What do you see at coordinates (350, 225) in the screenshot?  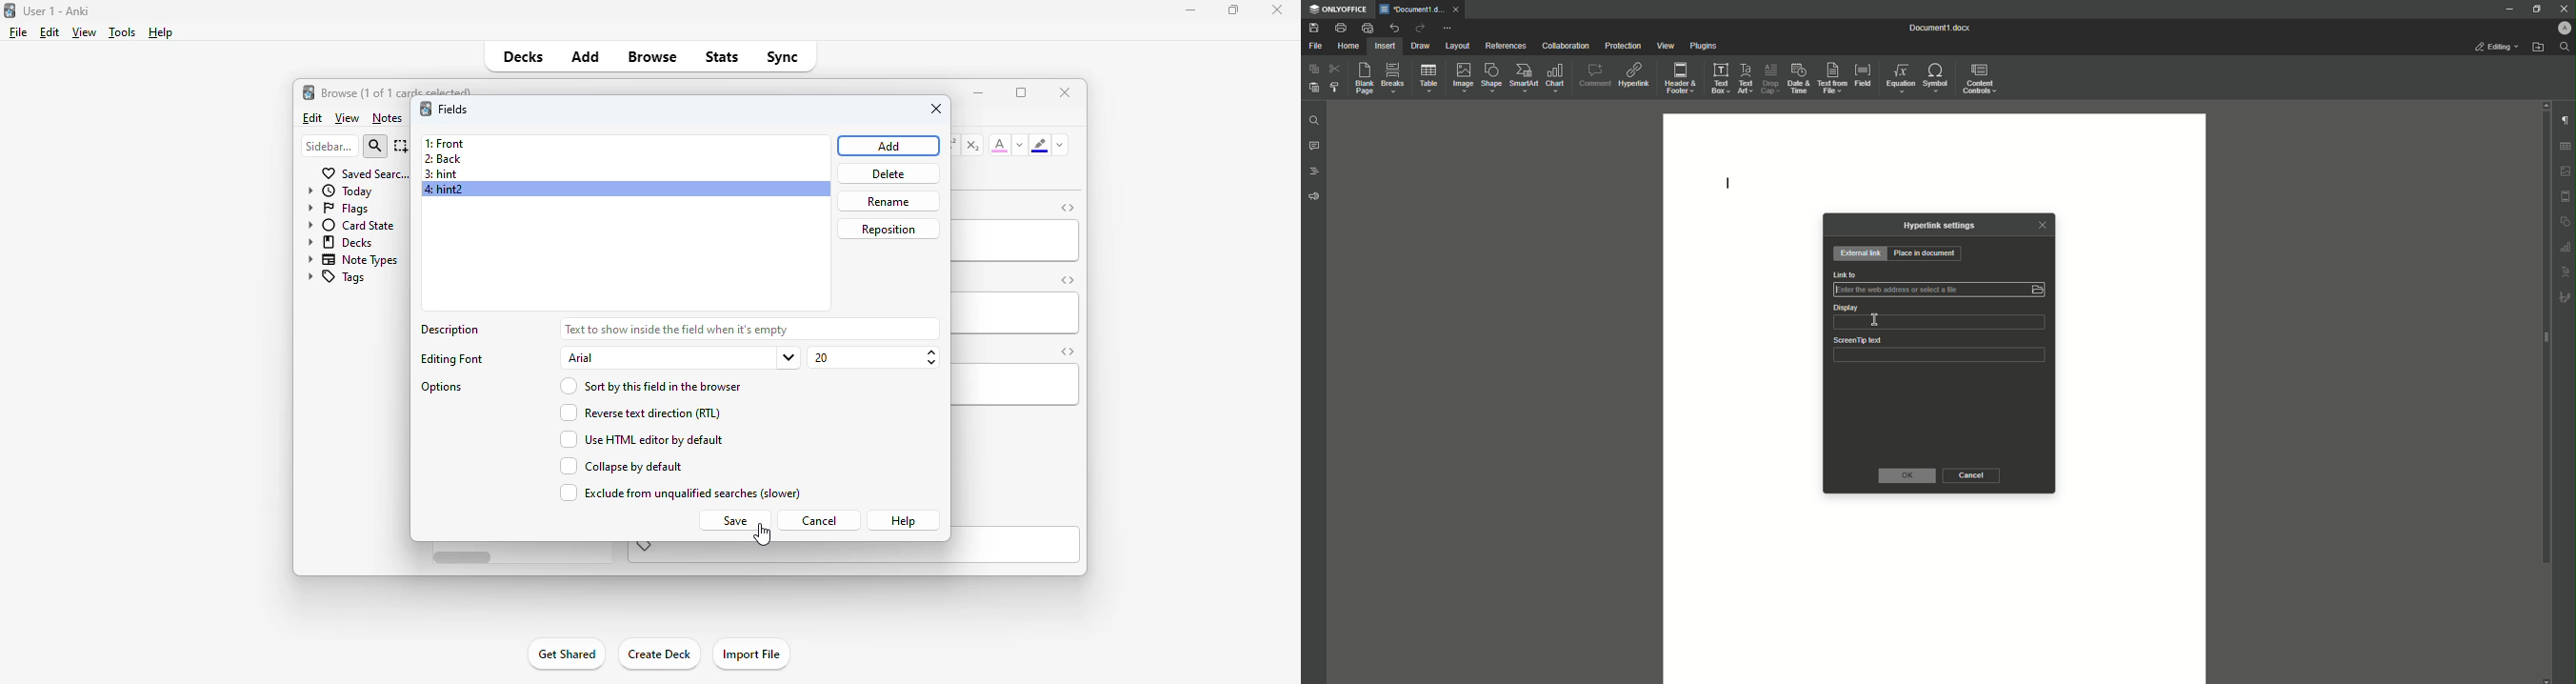 I see `card state` at bounding box center [350, 225].